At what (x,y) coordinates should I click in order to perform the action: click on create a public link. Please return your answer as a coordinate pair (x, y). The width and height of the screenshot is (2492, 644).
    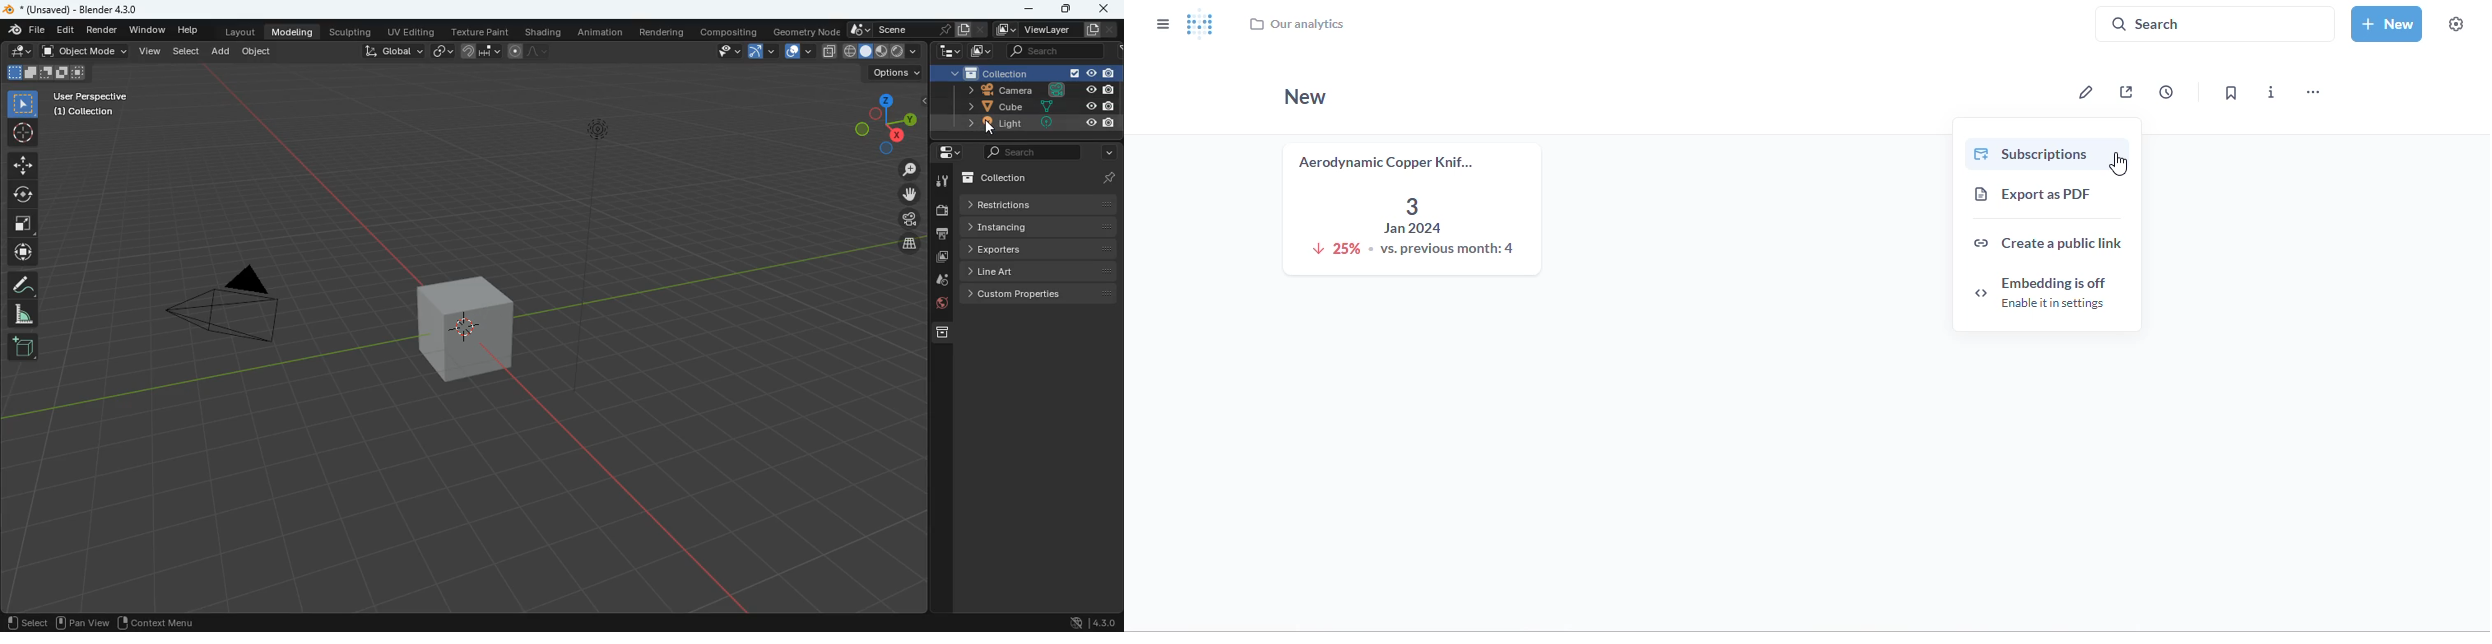
    Looking at the image, I should click on (2047, 244).